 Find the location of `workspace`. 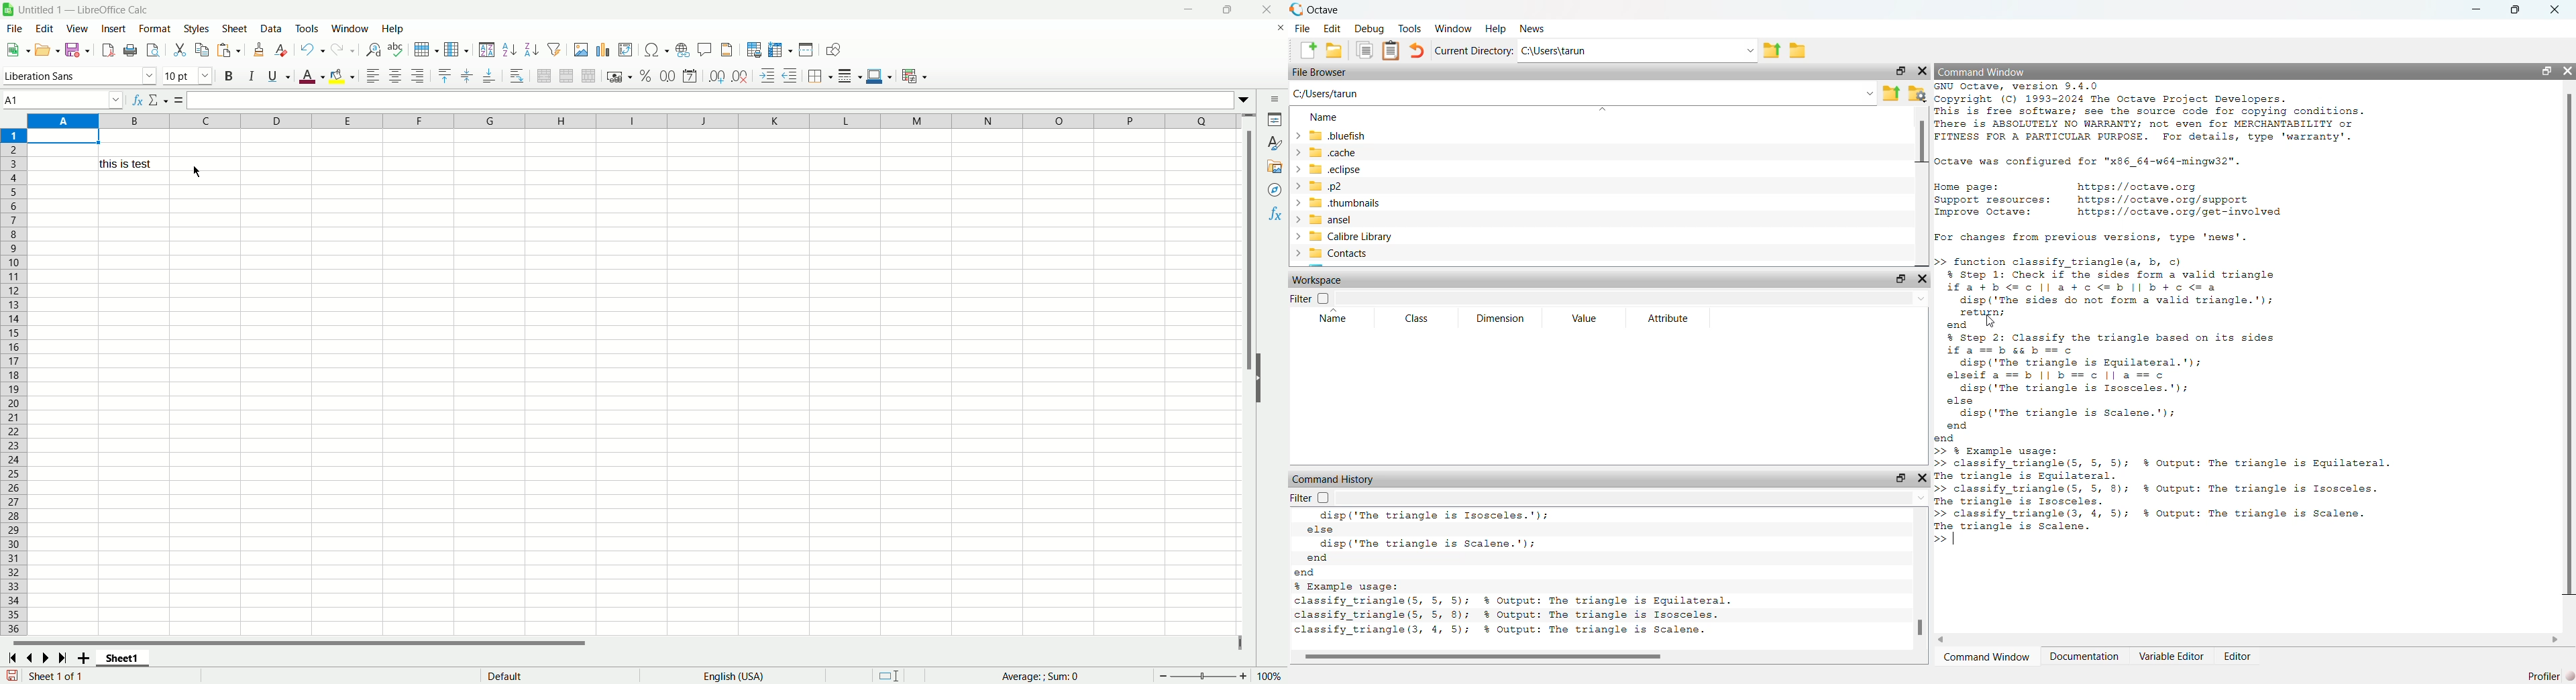

workspace is located at coordinates (1320, 279).